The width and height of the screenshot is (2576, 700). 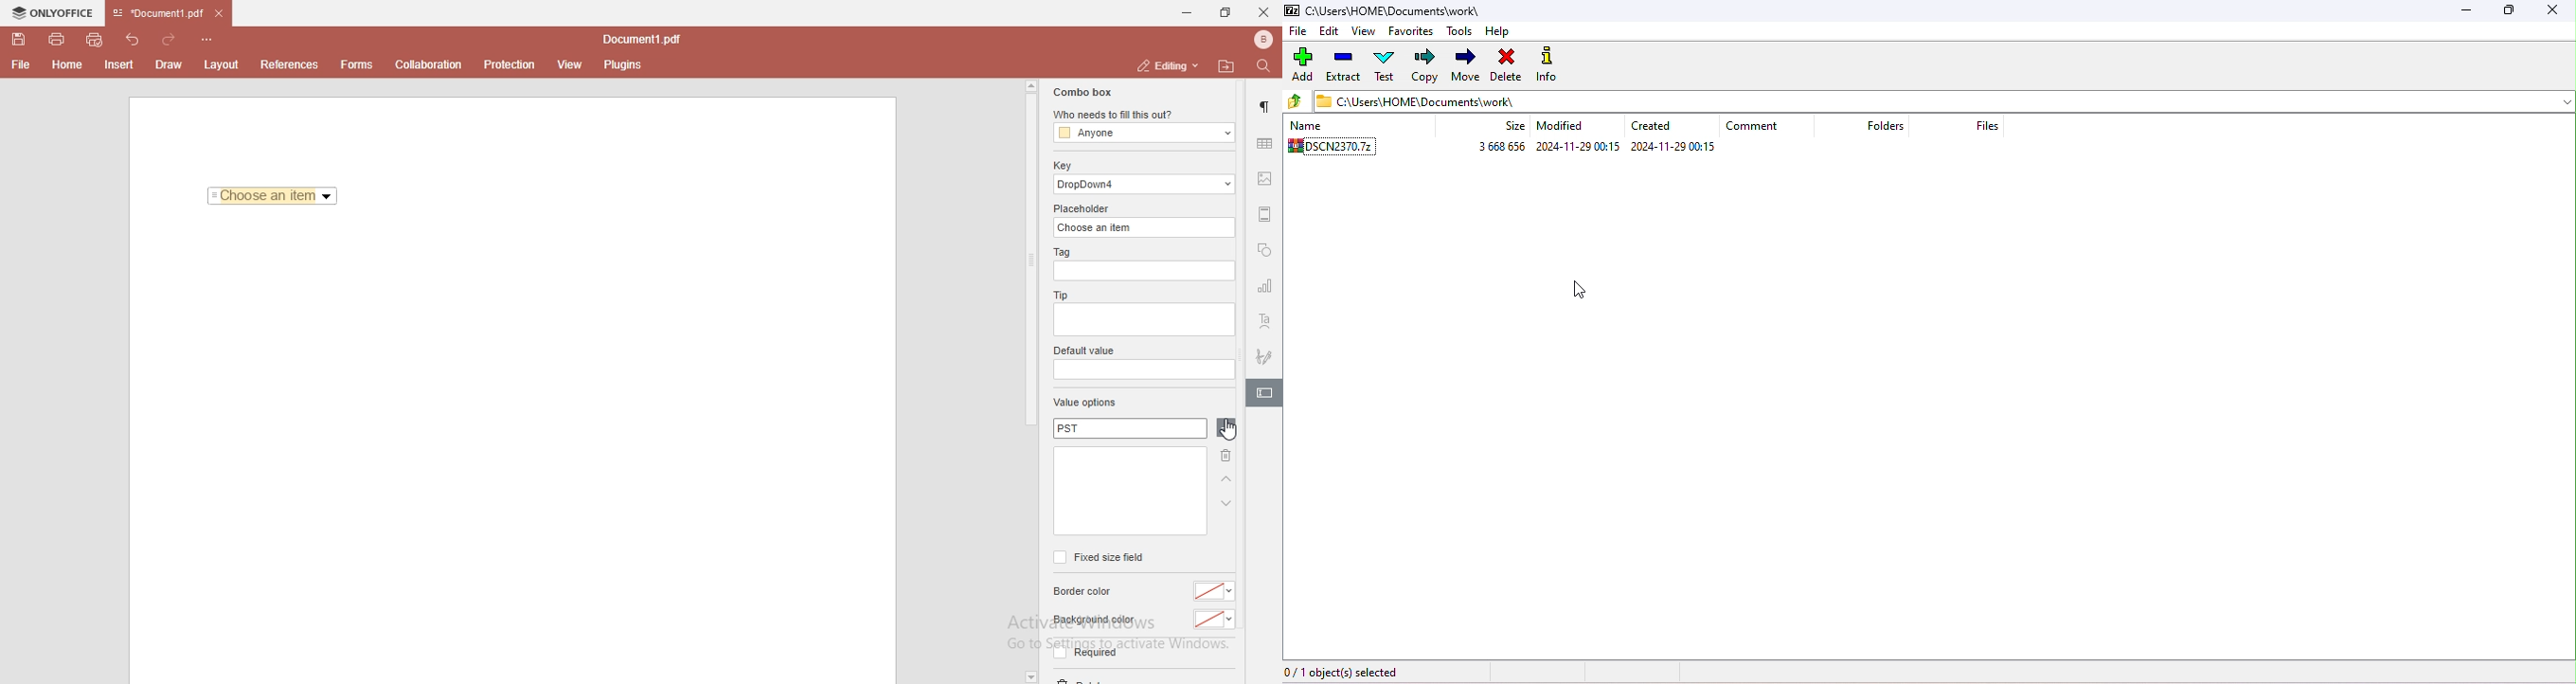 I want to click on print, so click(x=55, y=38).